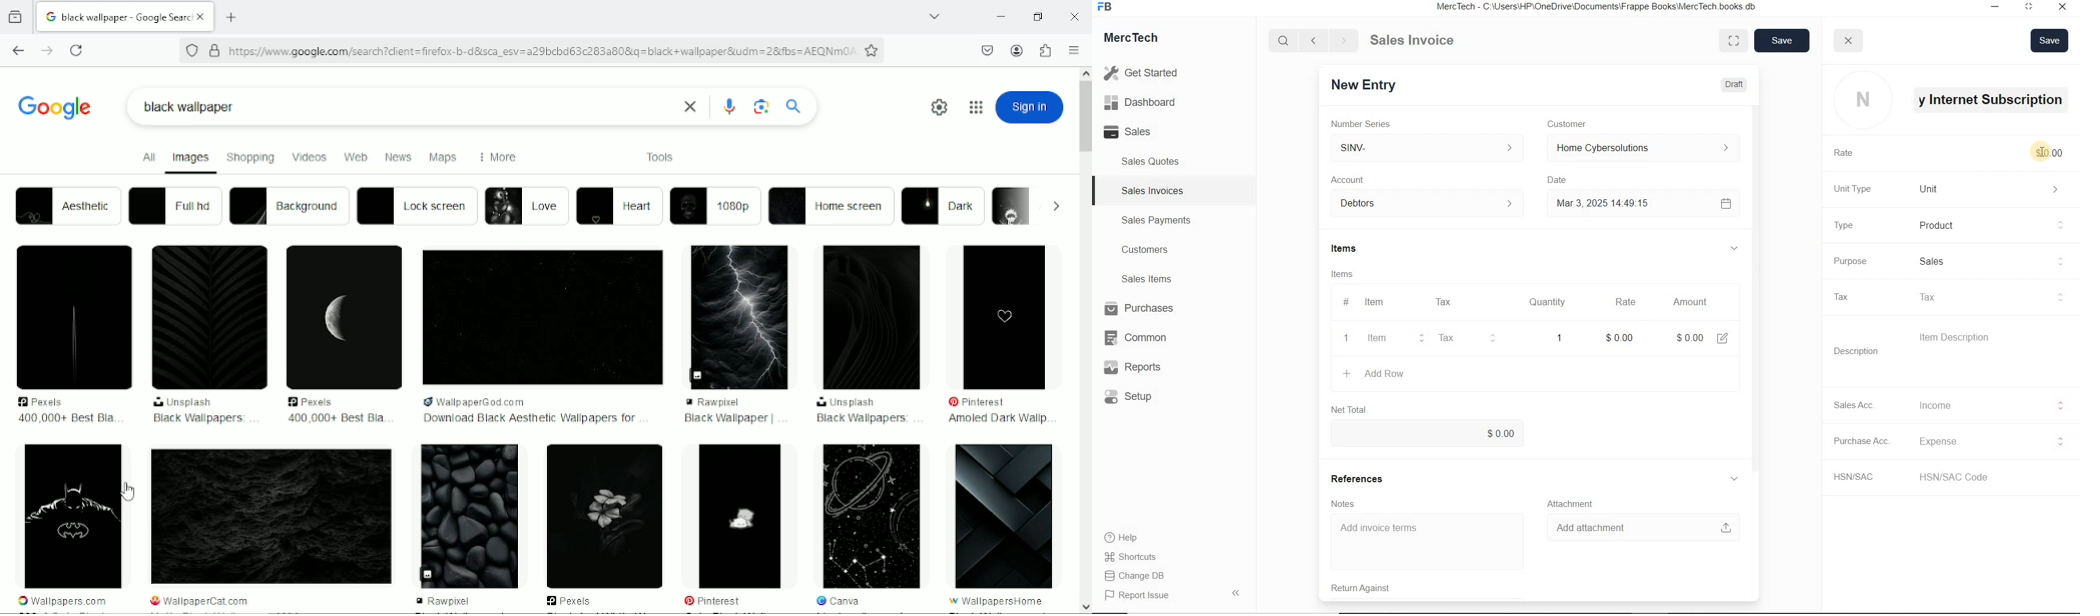 The width and height of the screenshot is (2100, 616). What do you see at coordinates (1154, 221) in the screenshot?
I see `Sales Payments` at bounding box center [1154, 221].